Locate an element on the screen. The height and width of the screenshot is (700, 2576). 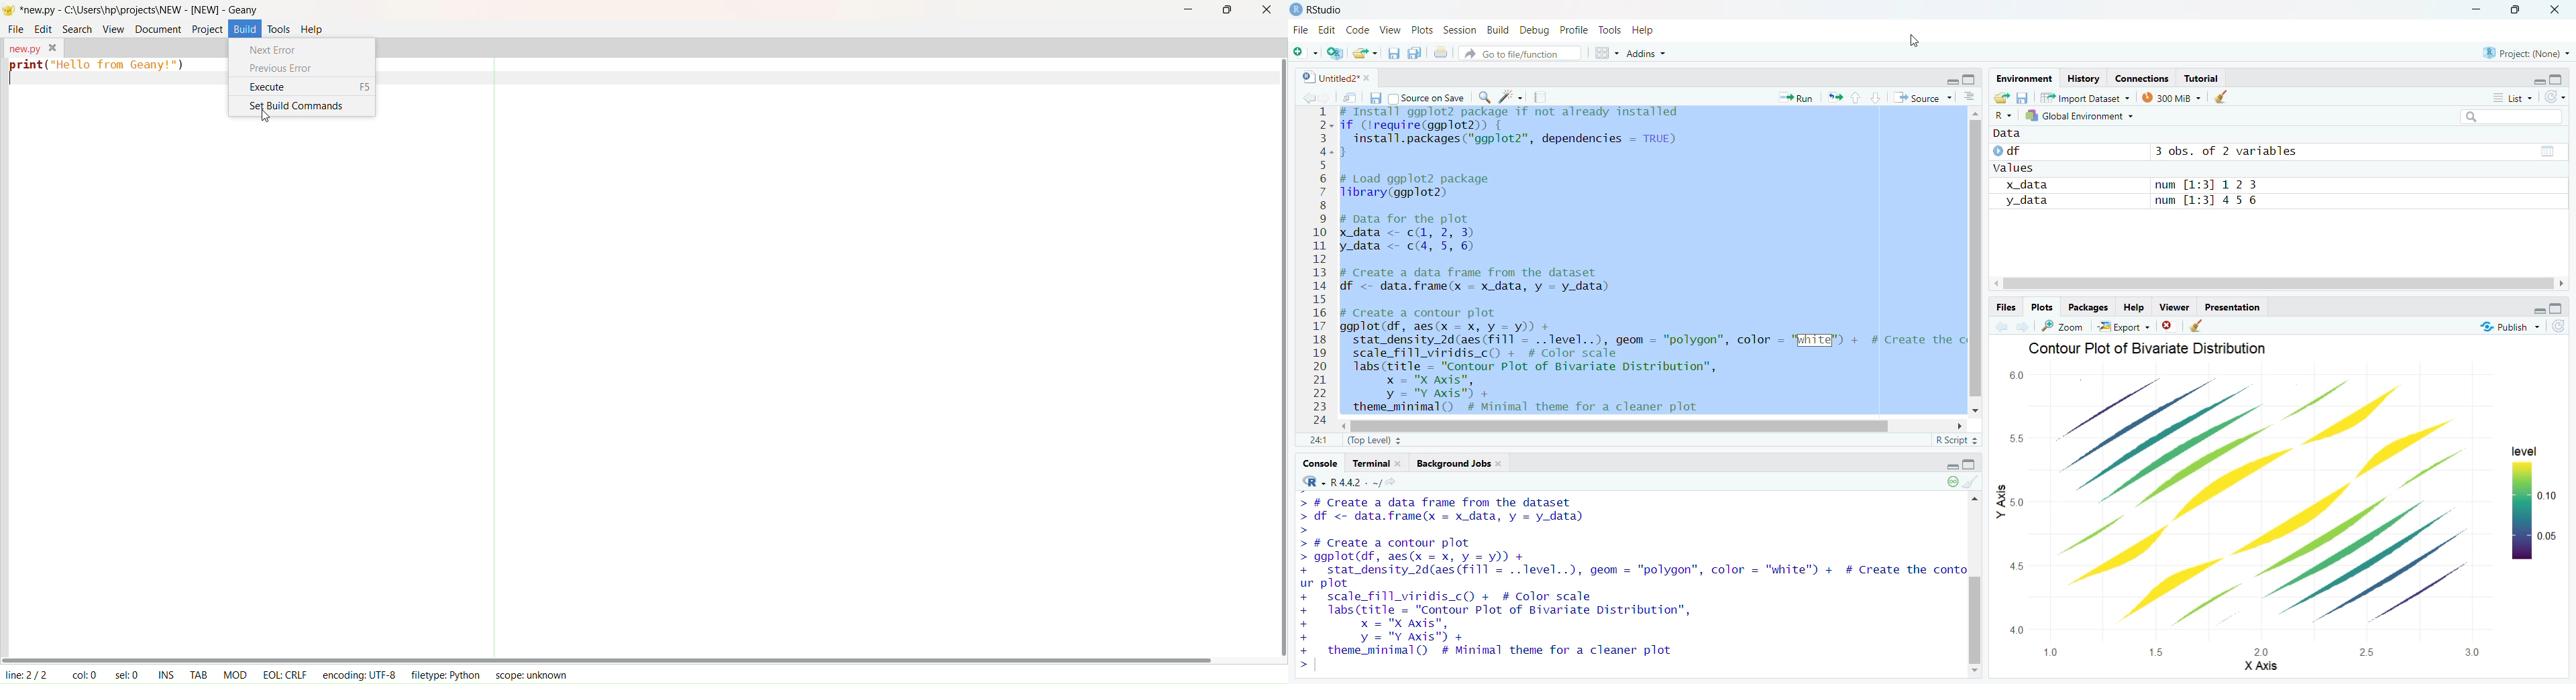
Addins  is located at coordinates (1646, 54).